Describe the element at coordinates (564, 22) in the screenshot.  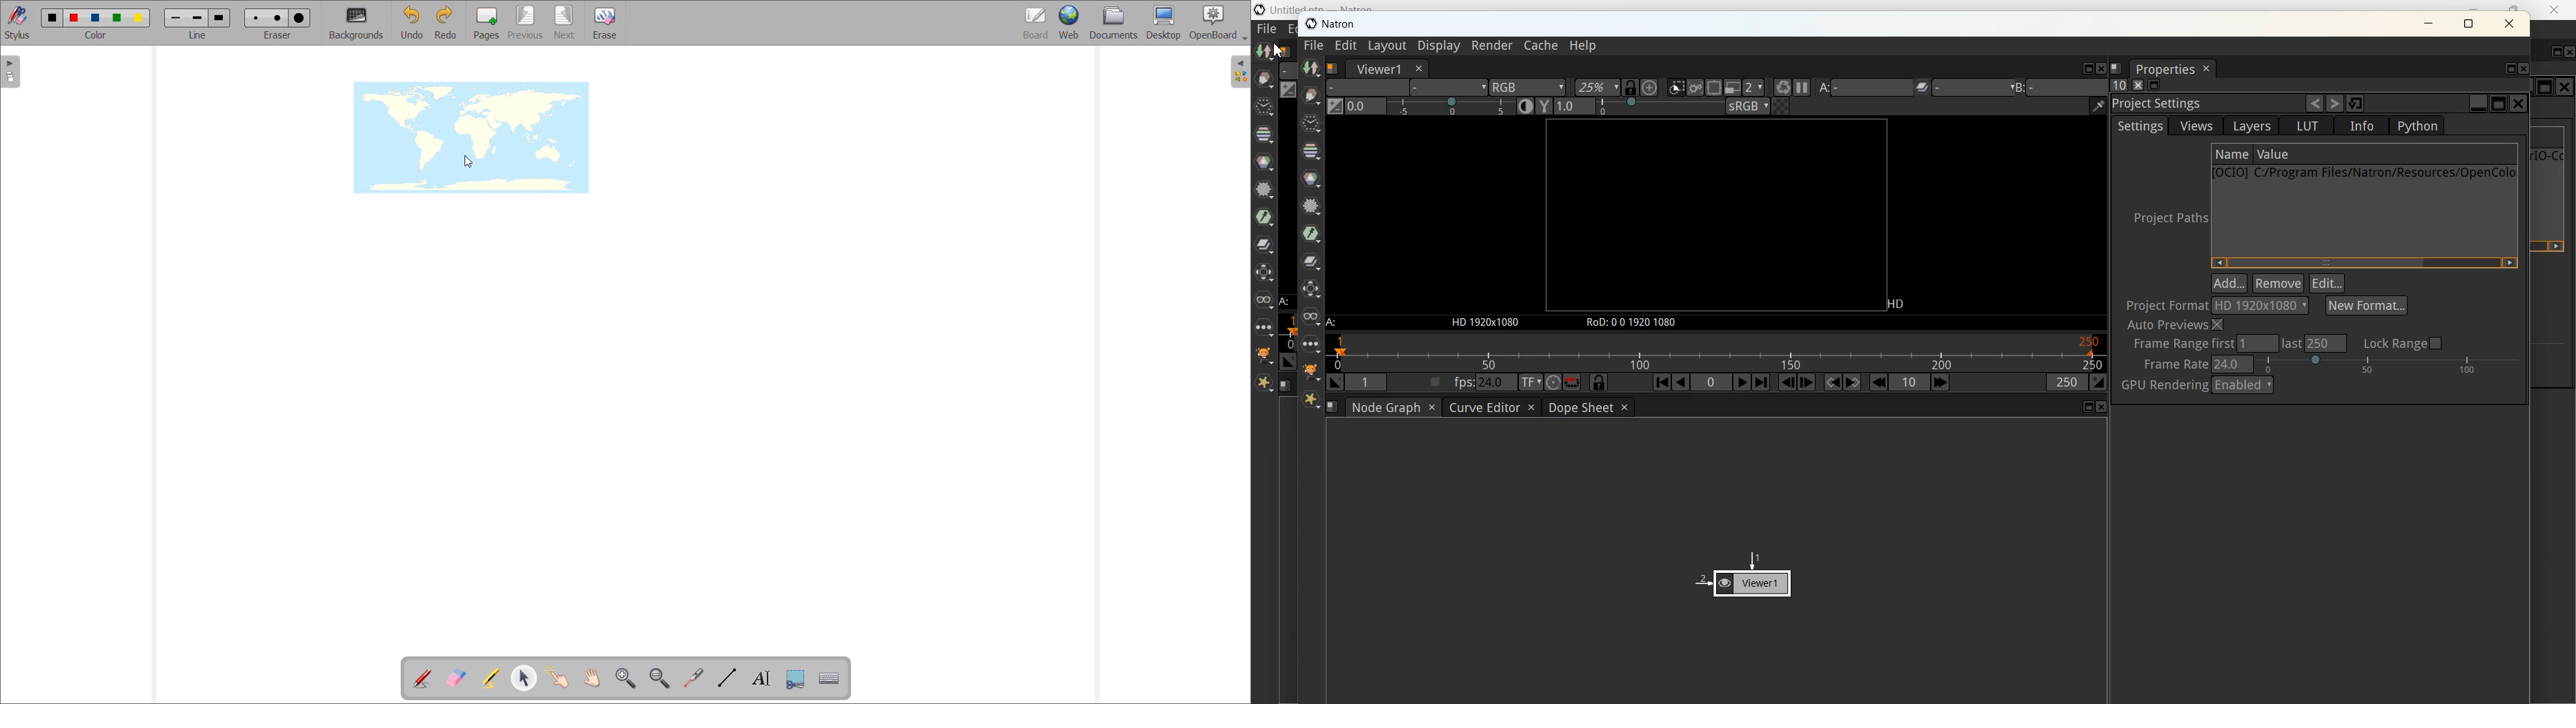
I see `next page` at that location.